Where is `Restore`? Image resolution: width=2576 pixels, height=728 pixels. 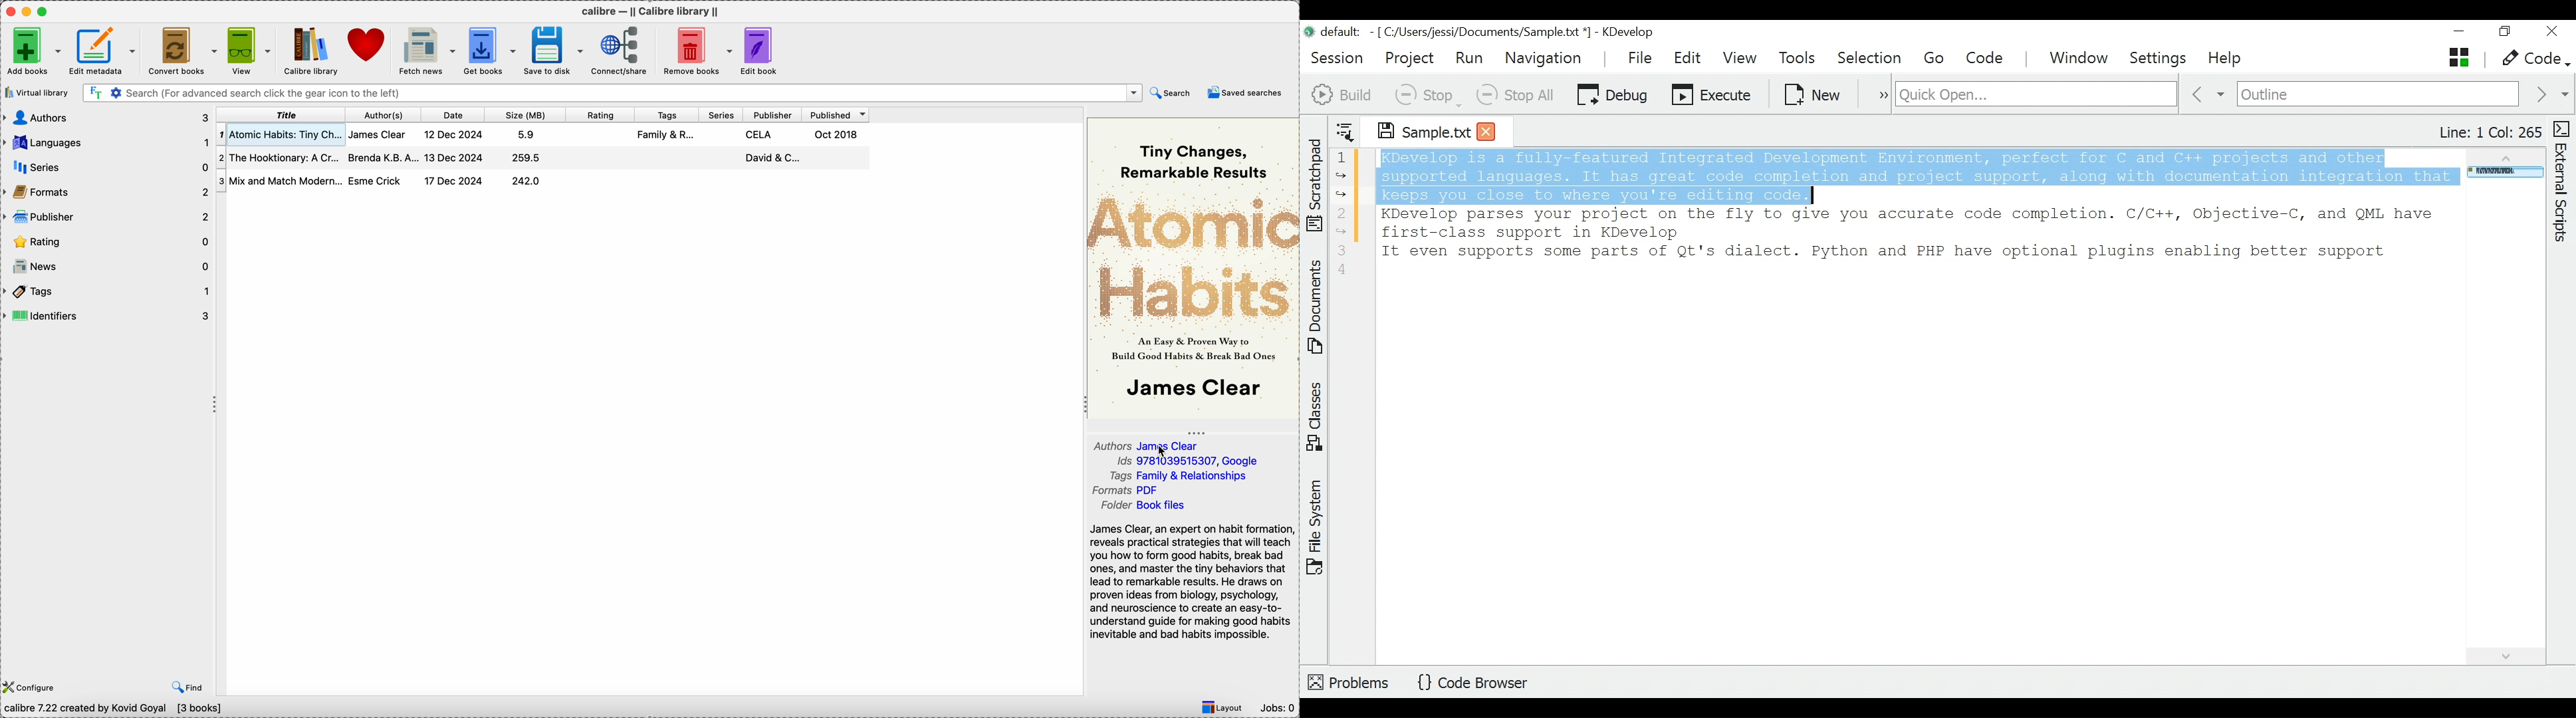 Restore is located at coordinates (2504, 33).